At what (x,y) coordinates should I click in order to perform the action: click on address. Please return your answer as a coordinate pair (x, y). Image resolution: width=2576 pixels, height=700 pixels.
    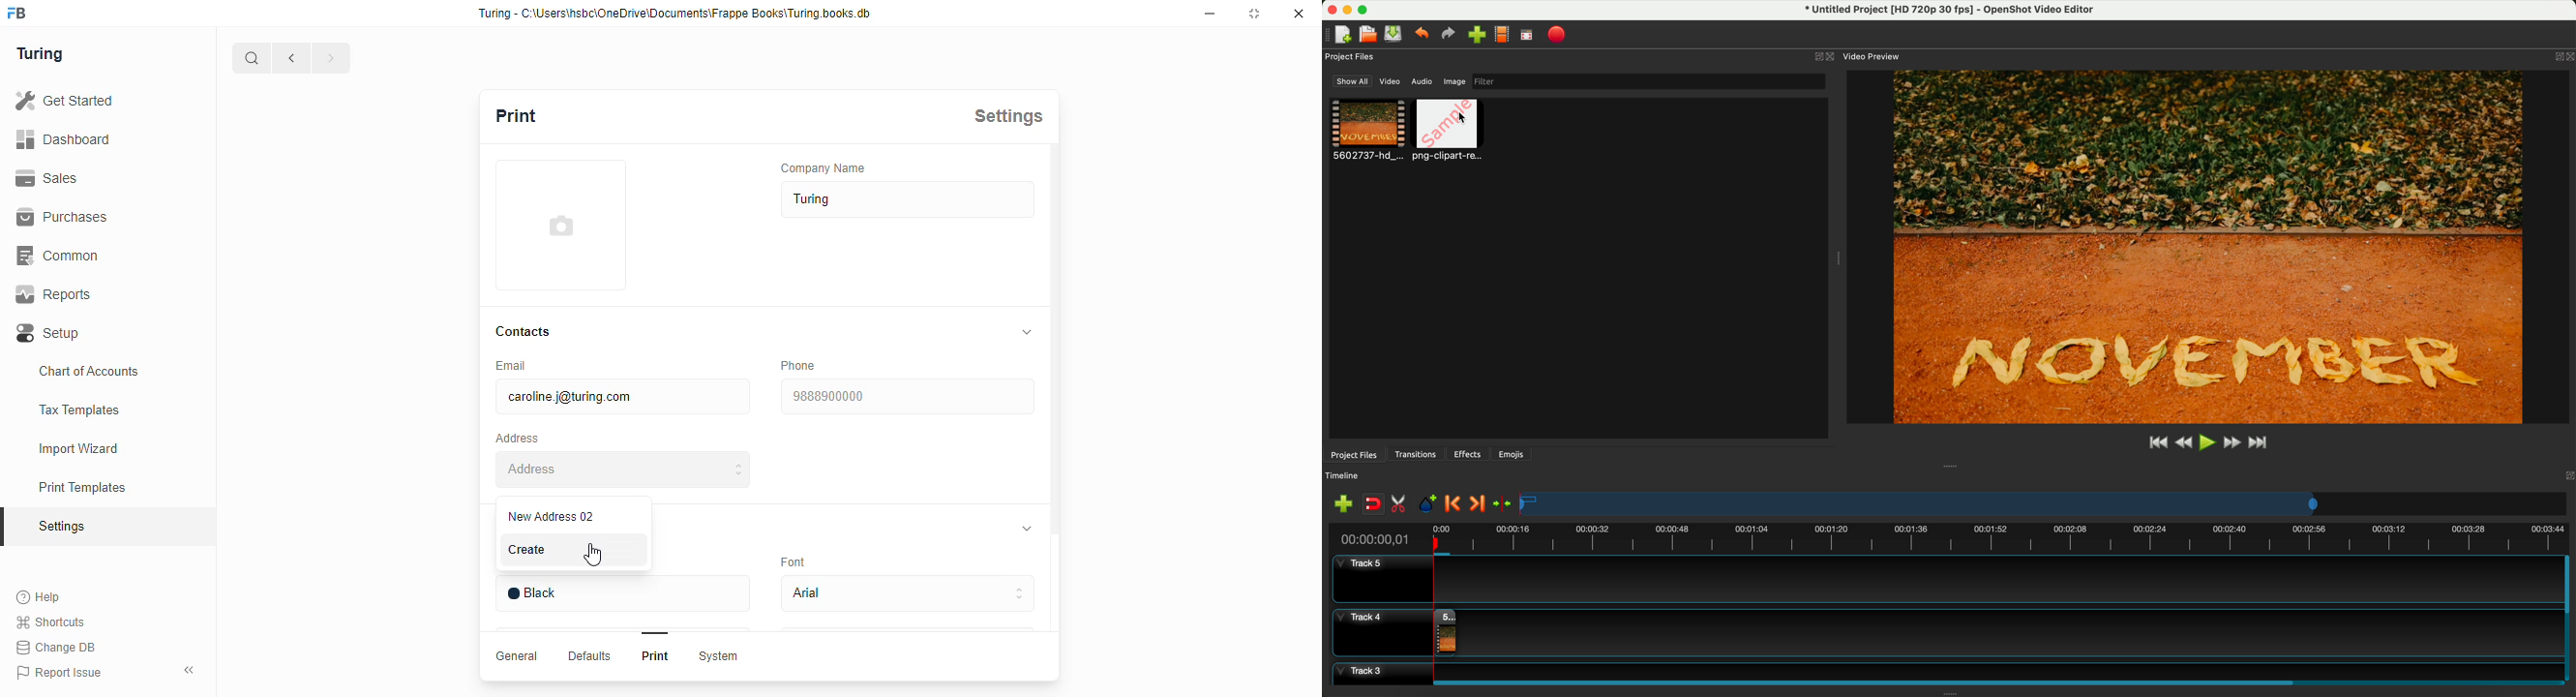
    Looking at the image, I should click on (517, 439).